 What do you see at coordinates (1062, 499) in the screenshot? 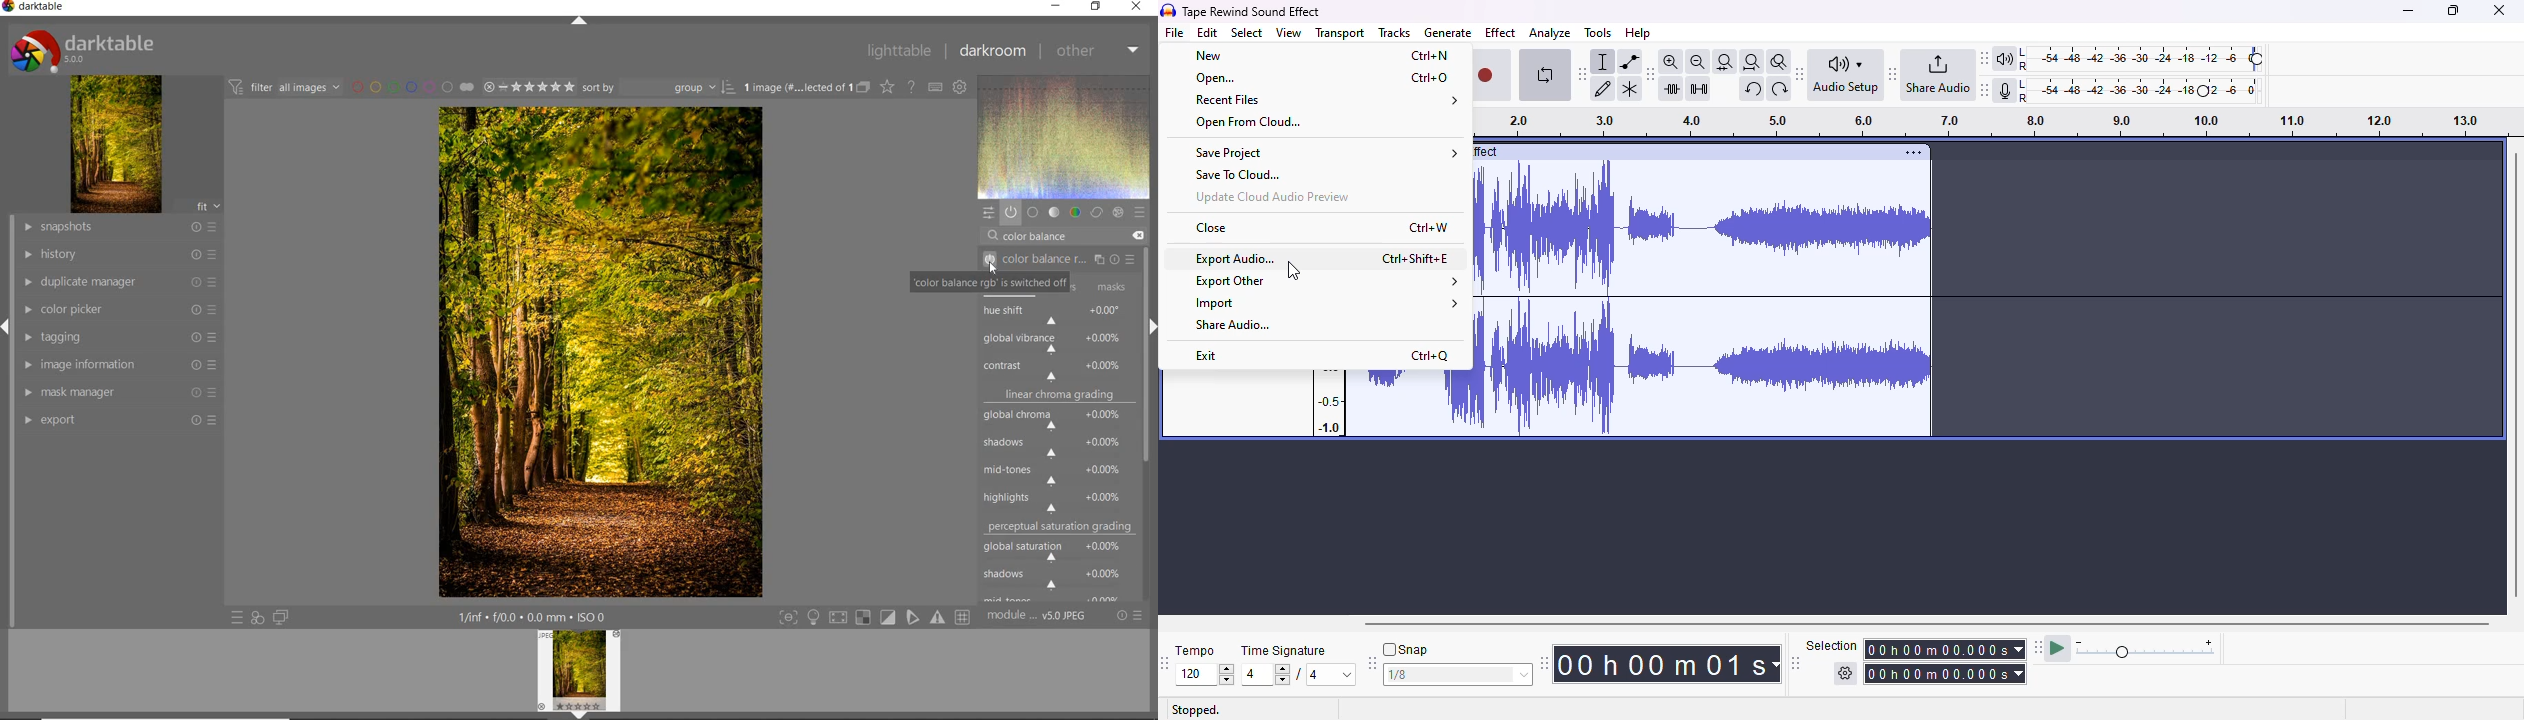
I see `highlights` at bounding box center [1062, 499].